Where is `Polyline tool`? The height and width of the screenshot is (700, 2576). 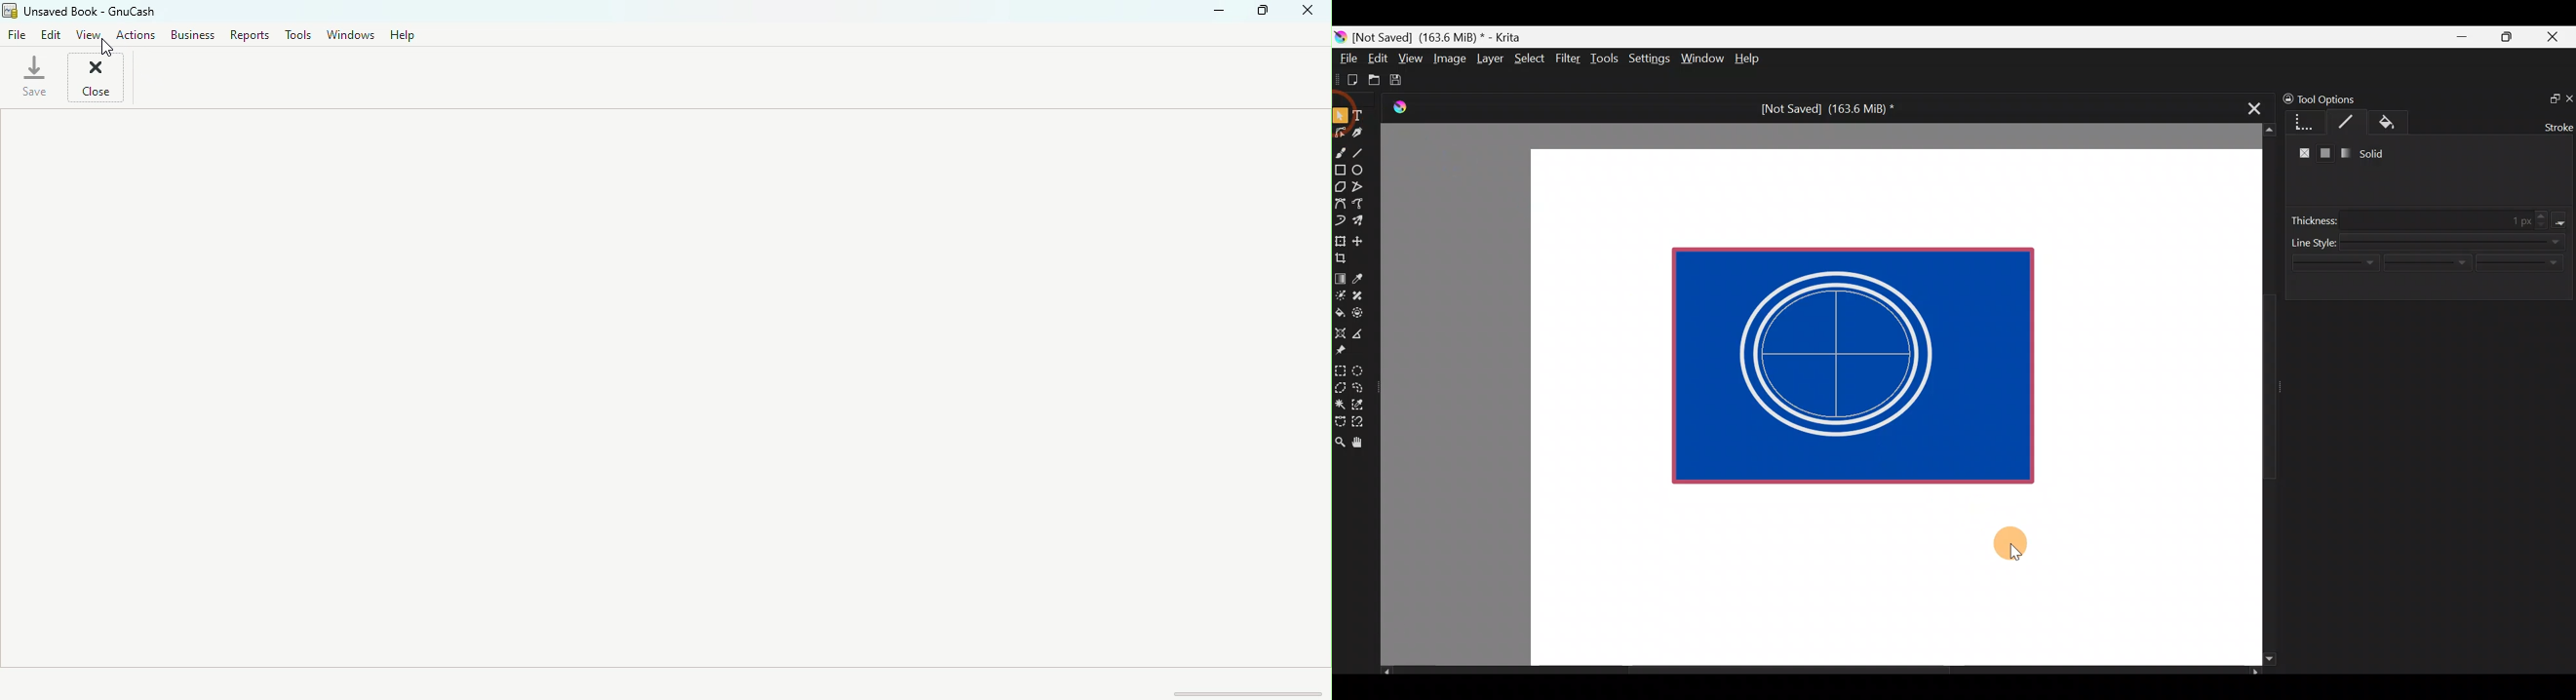 Polyline tool is located at coordinates (1363, 187).